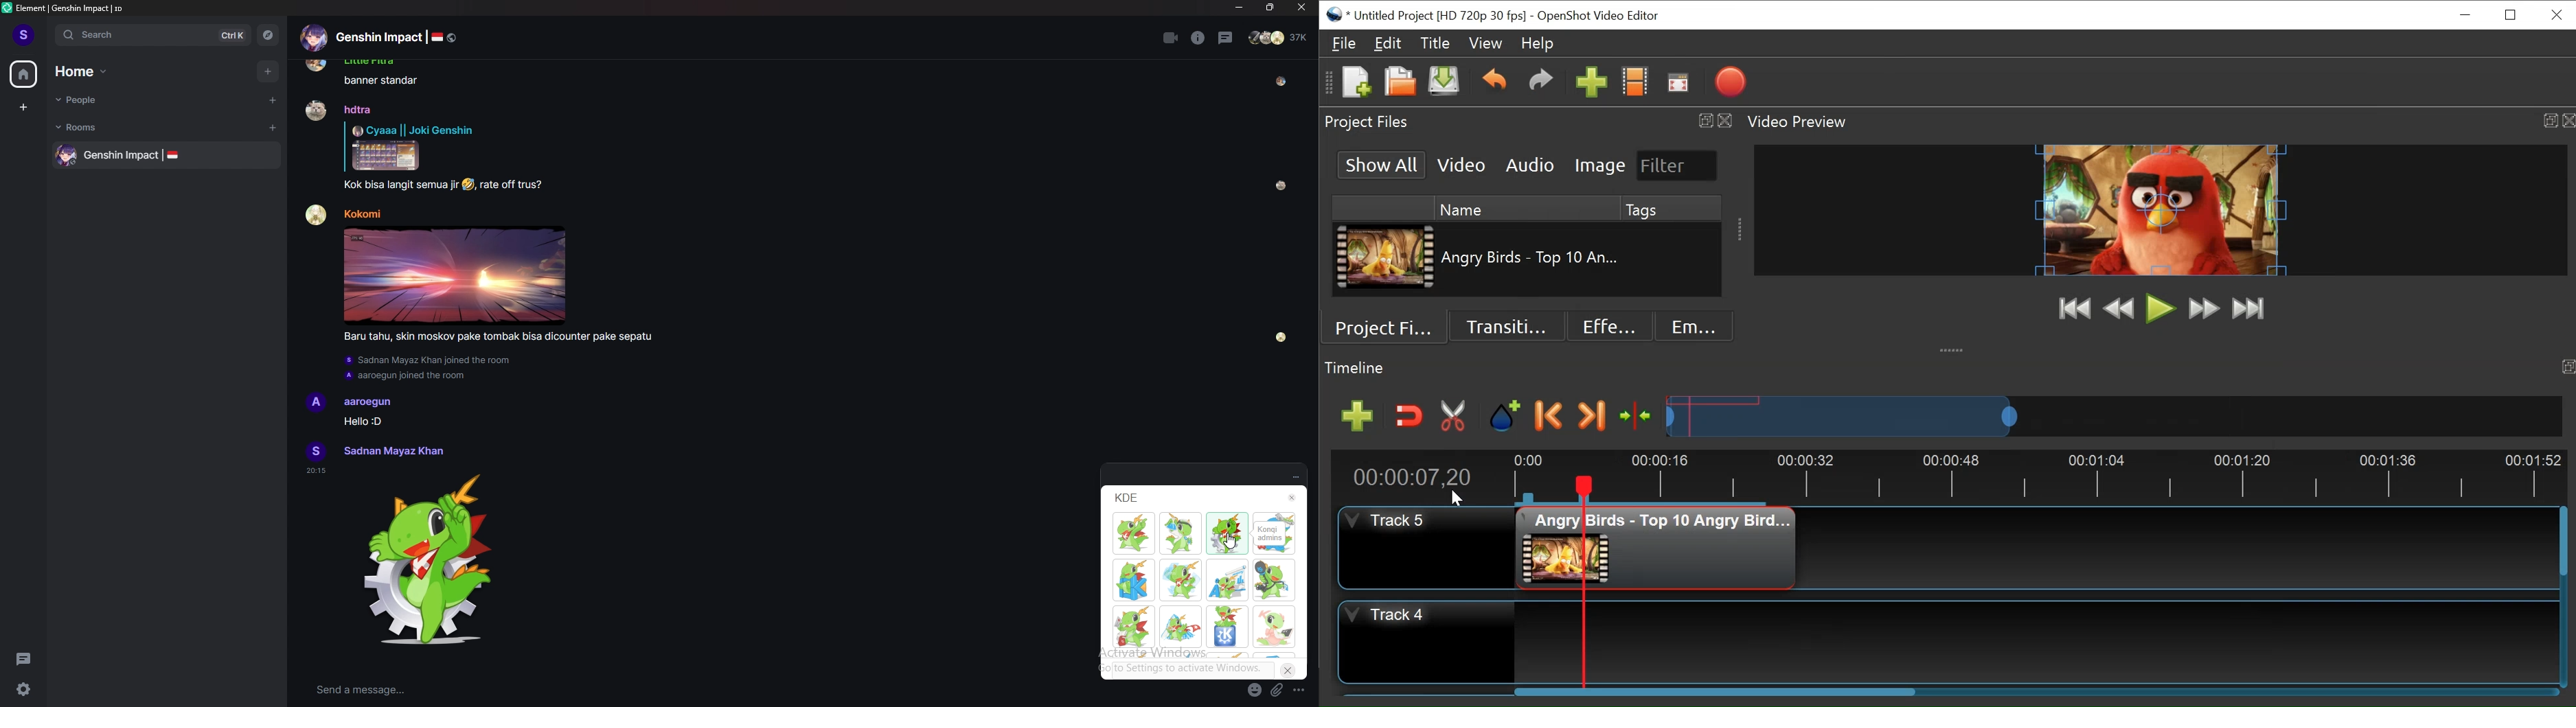 The width and height of the screenshot is (2576, 728). What do you see at coordinates (1300, 690) in the screenshot?
I see `more options` at bounding box center [1300, 690].